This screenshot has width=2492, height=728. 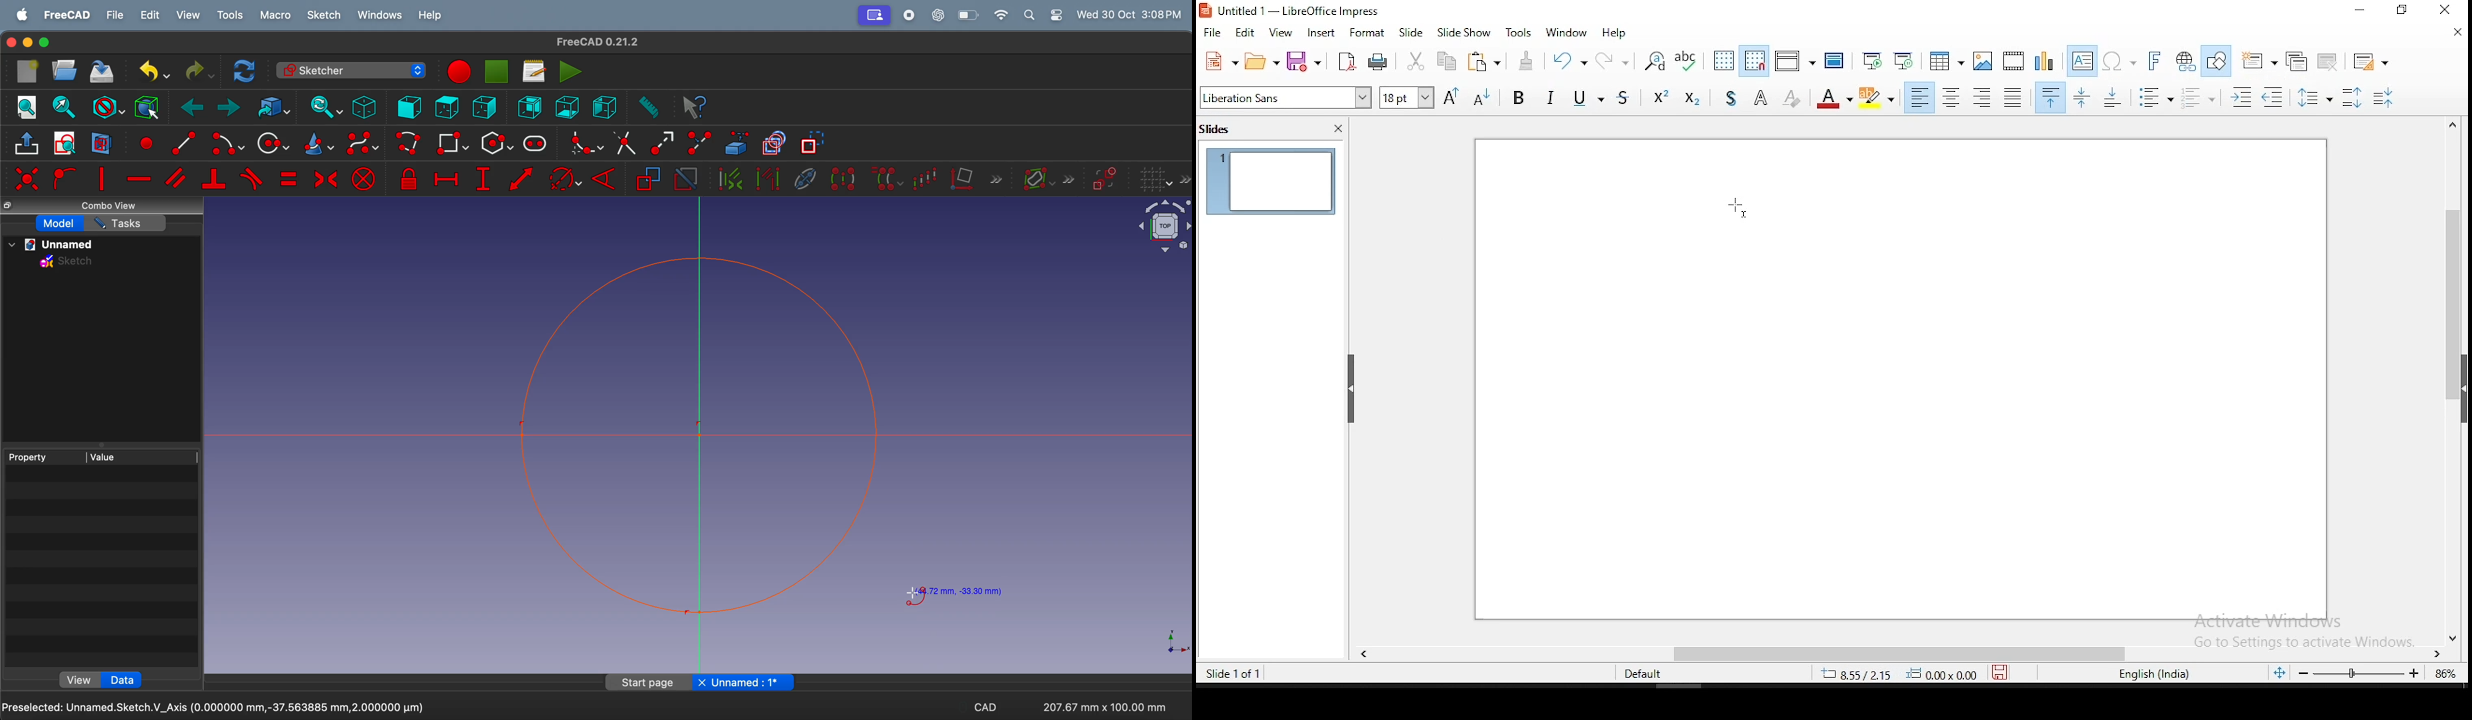 I want to click on draw styles, so click(x=108, y=106).